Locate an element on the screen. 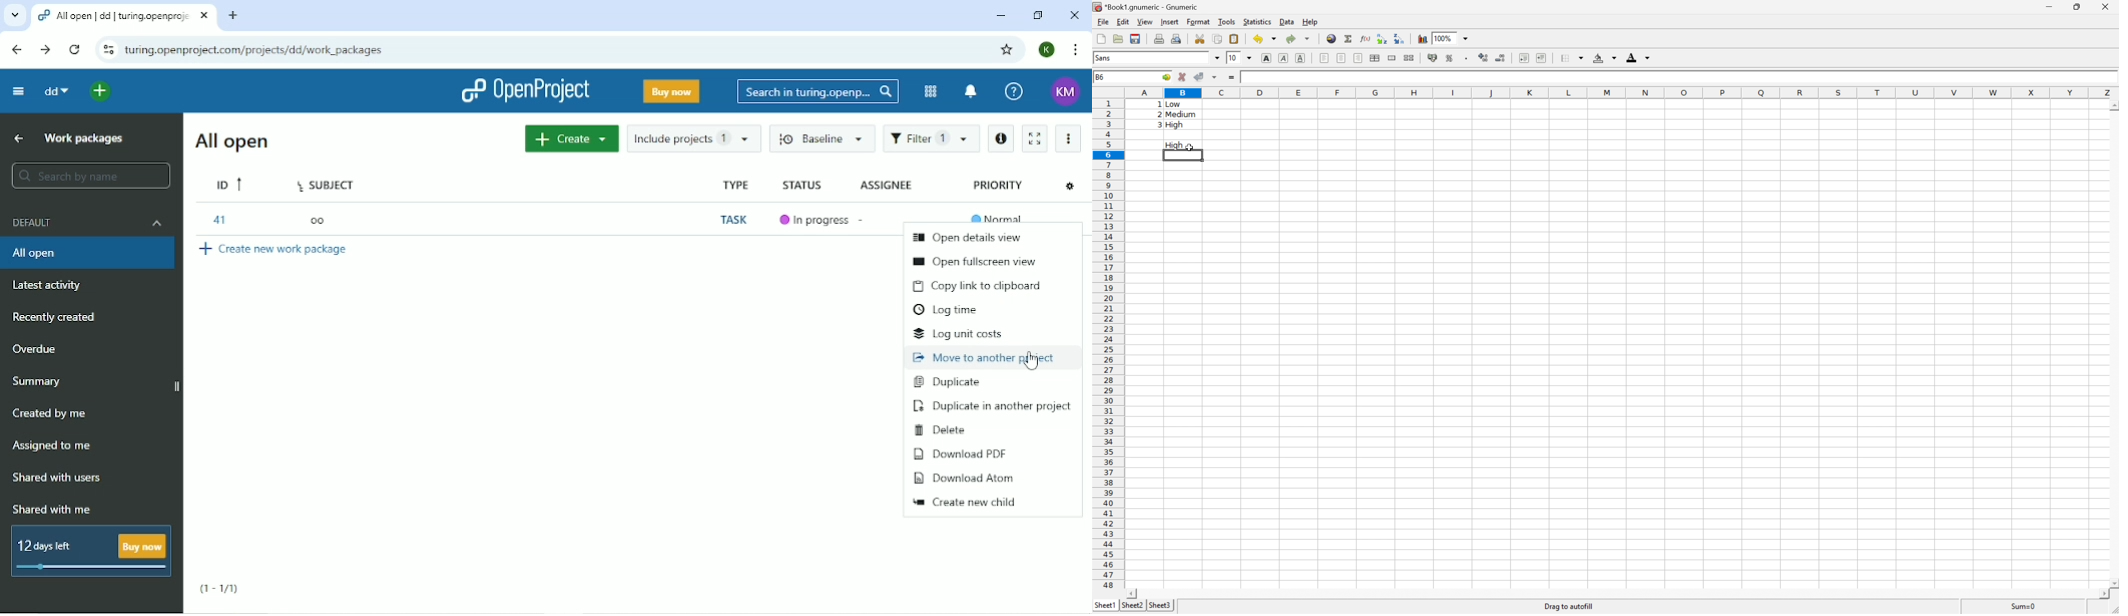 This screenshot has height=616, width=2128. Default is located at coordinates (89, 223).